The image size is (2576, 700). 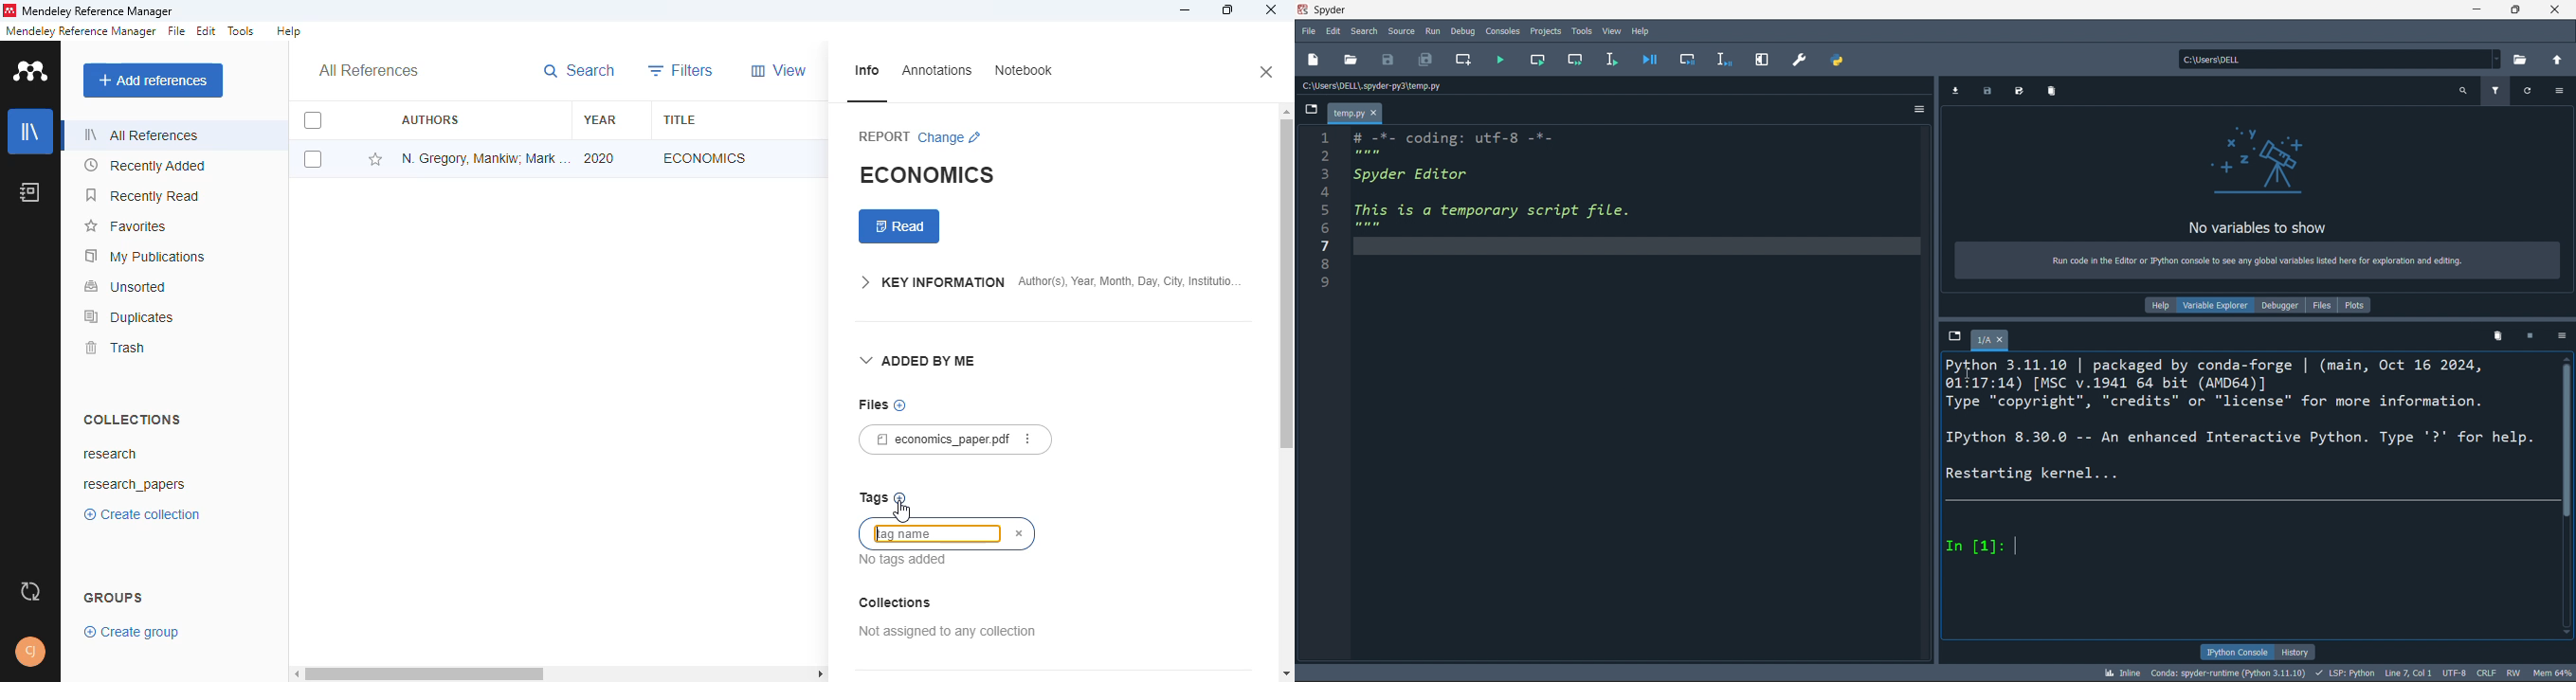 What do you see at coordinates (950, 138) in the screenshot?
I see `change` at bounding box center [950, 138].